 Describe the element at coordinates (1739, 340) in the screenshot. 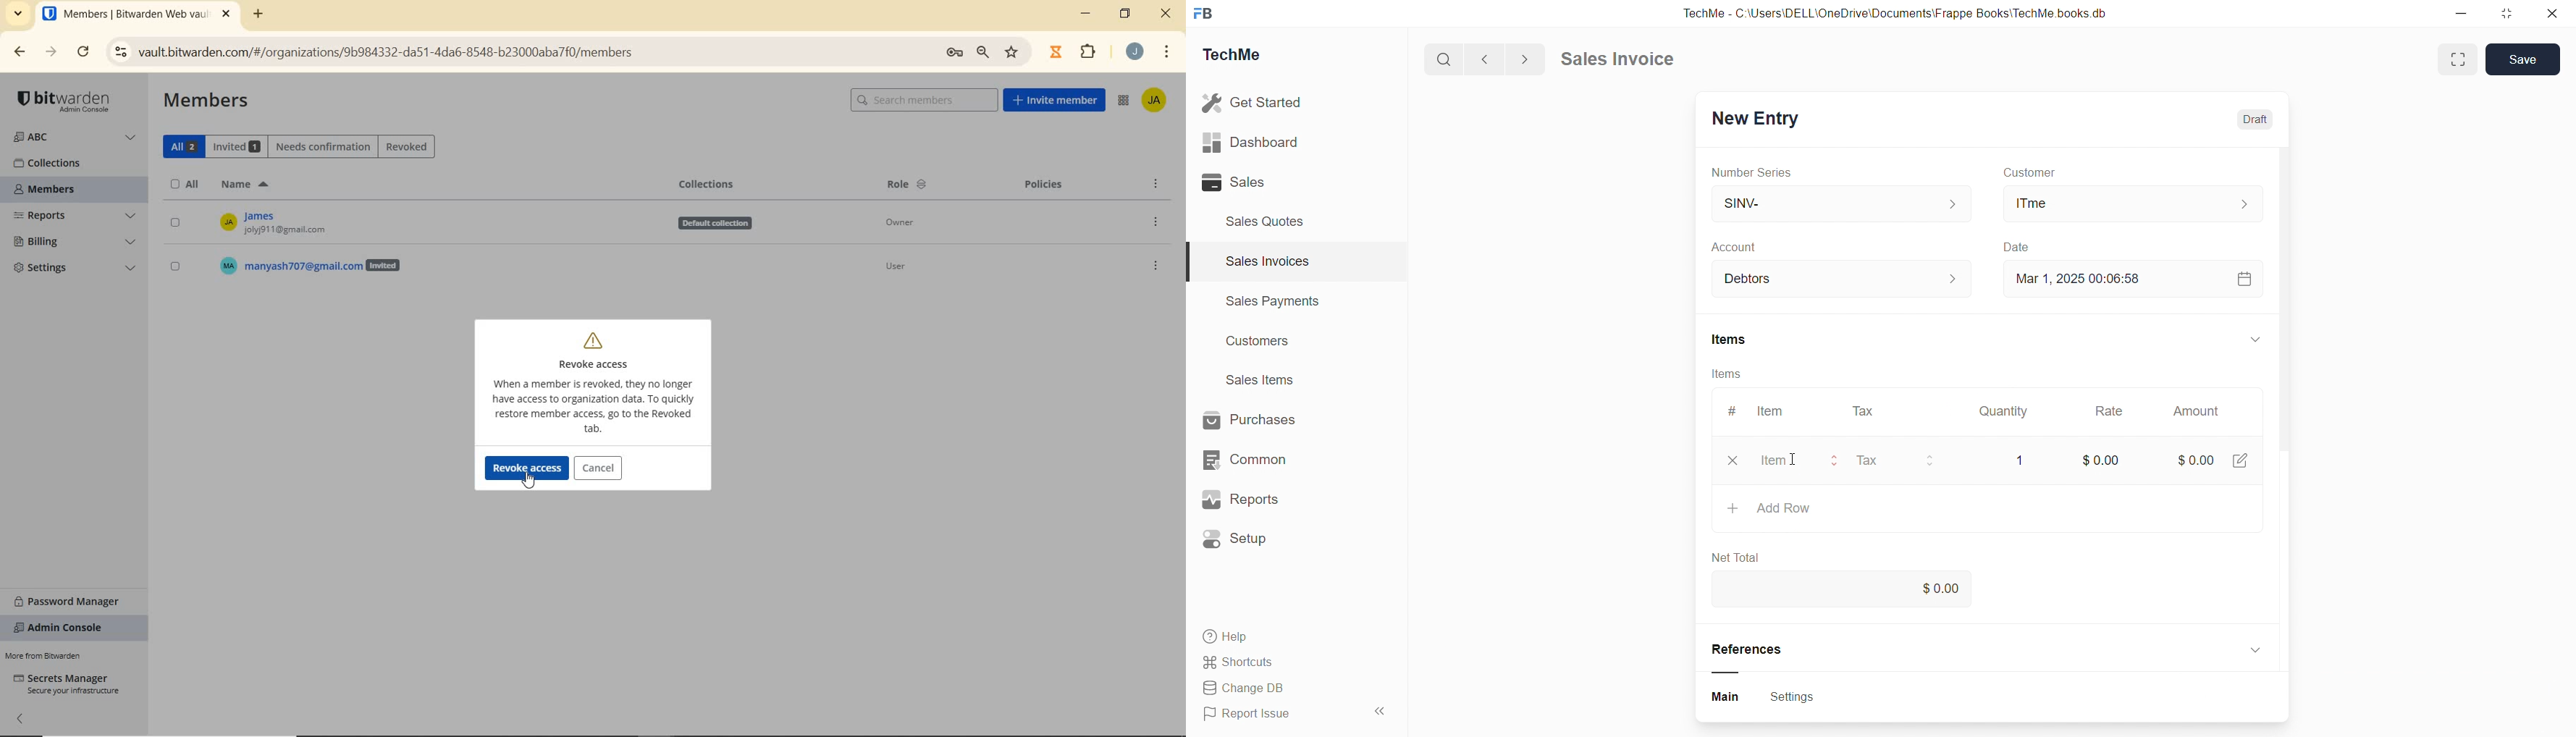

I see `Items` at that location.